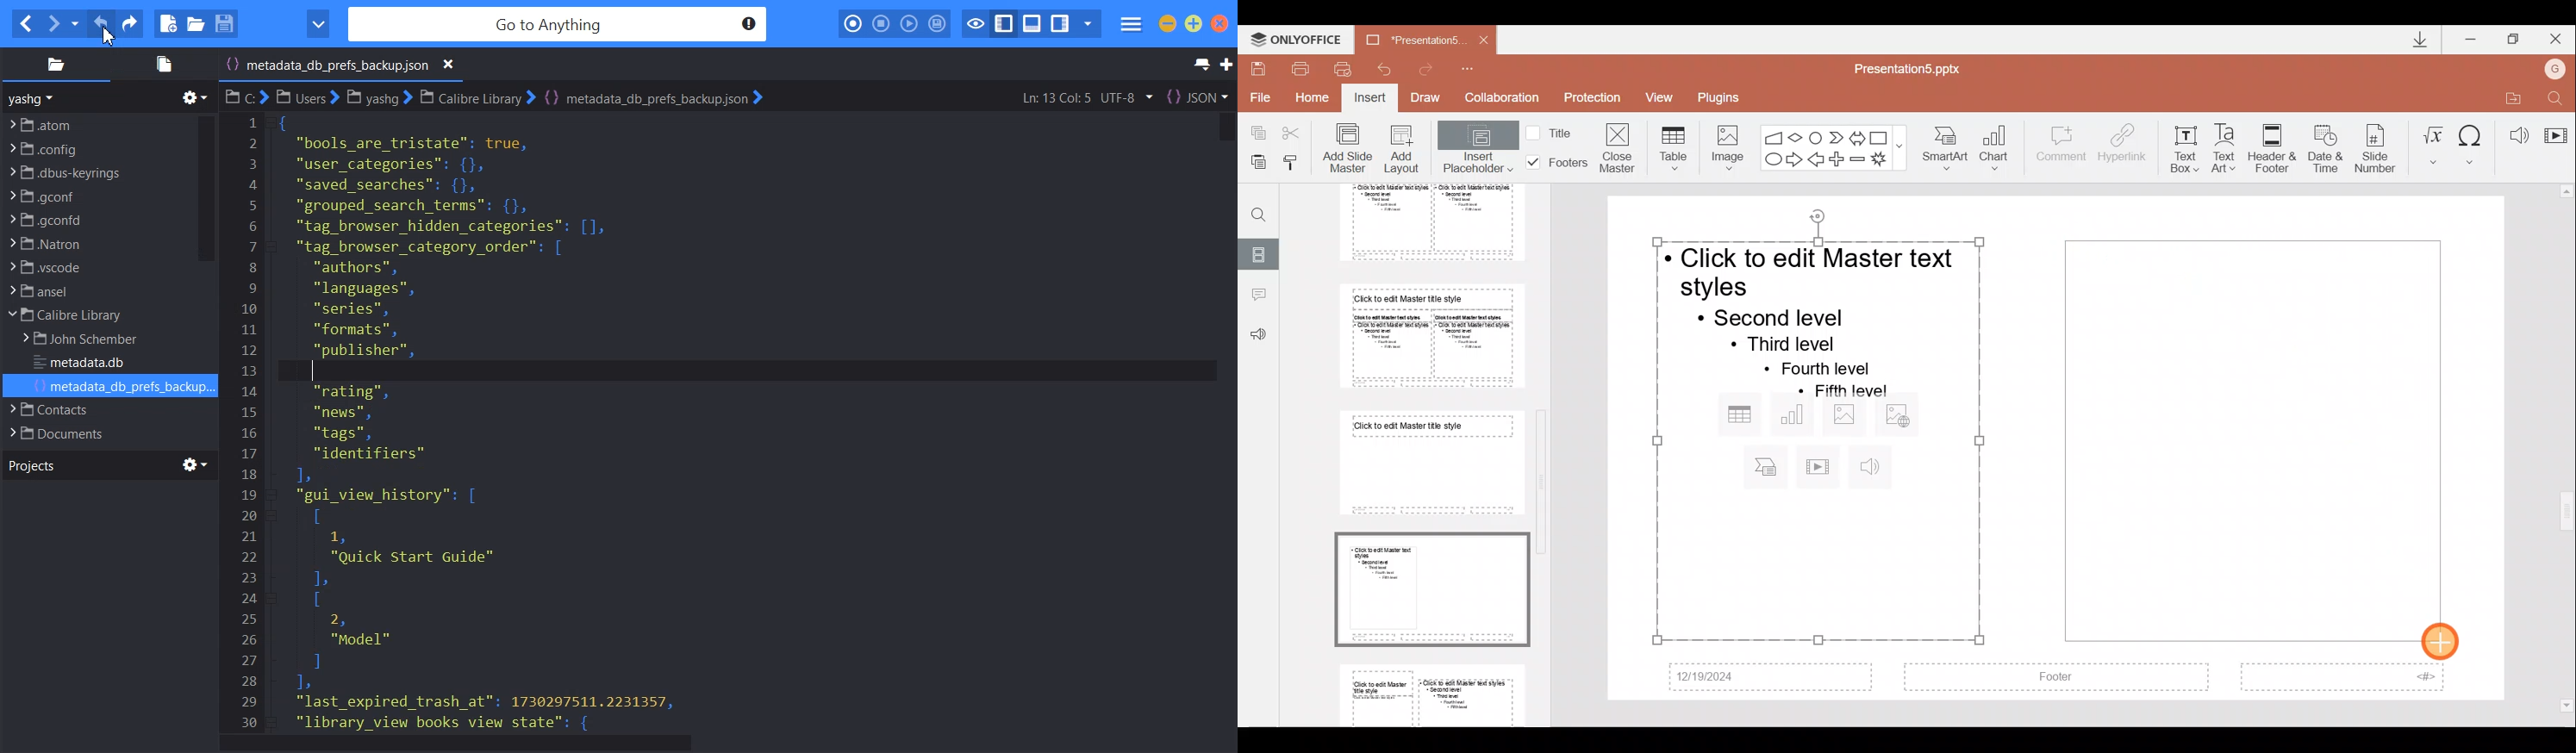  What do you see at coordinates (196, 23) in the screenshot?
I see `Open file` at bounding box center [196, 23].